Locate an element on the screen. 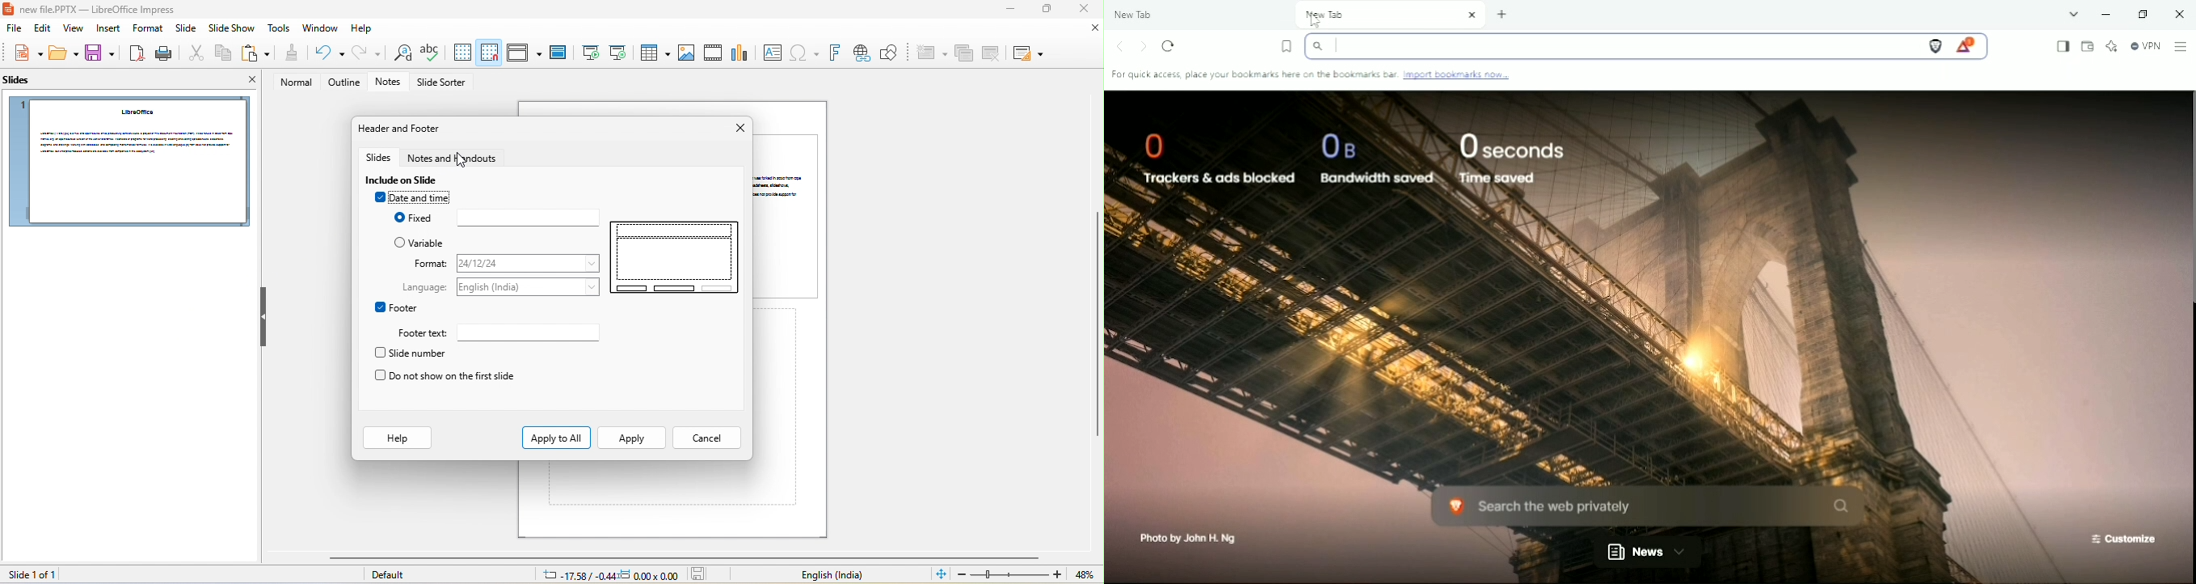 Image resolution: width=2212 pixels, height=588 pixels. click here to add notes is located at coordinates (778, 408).